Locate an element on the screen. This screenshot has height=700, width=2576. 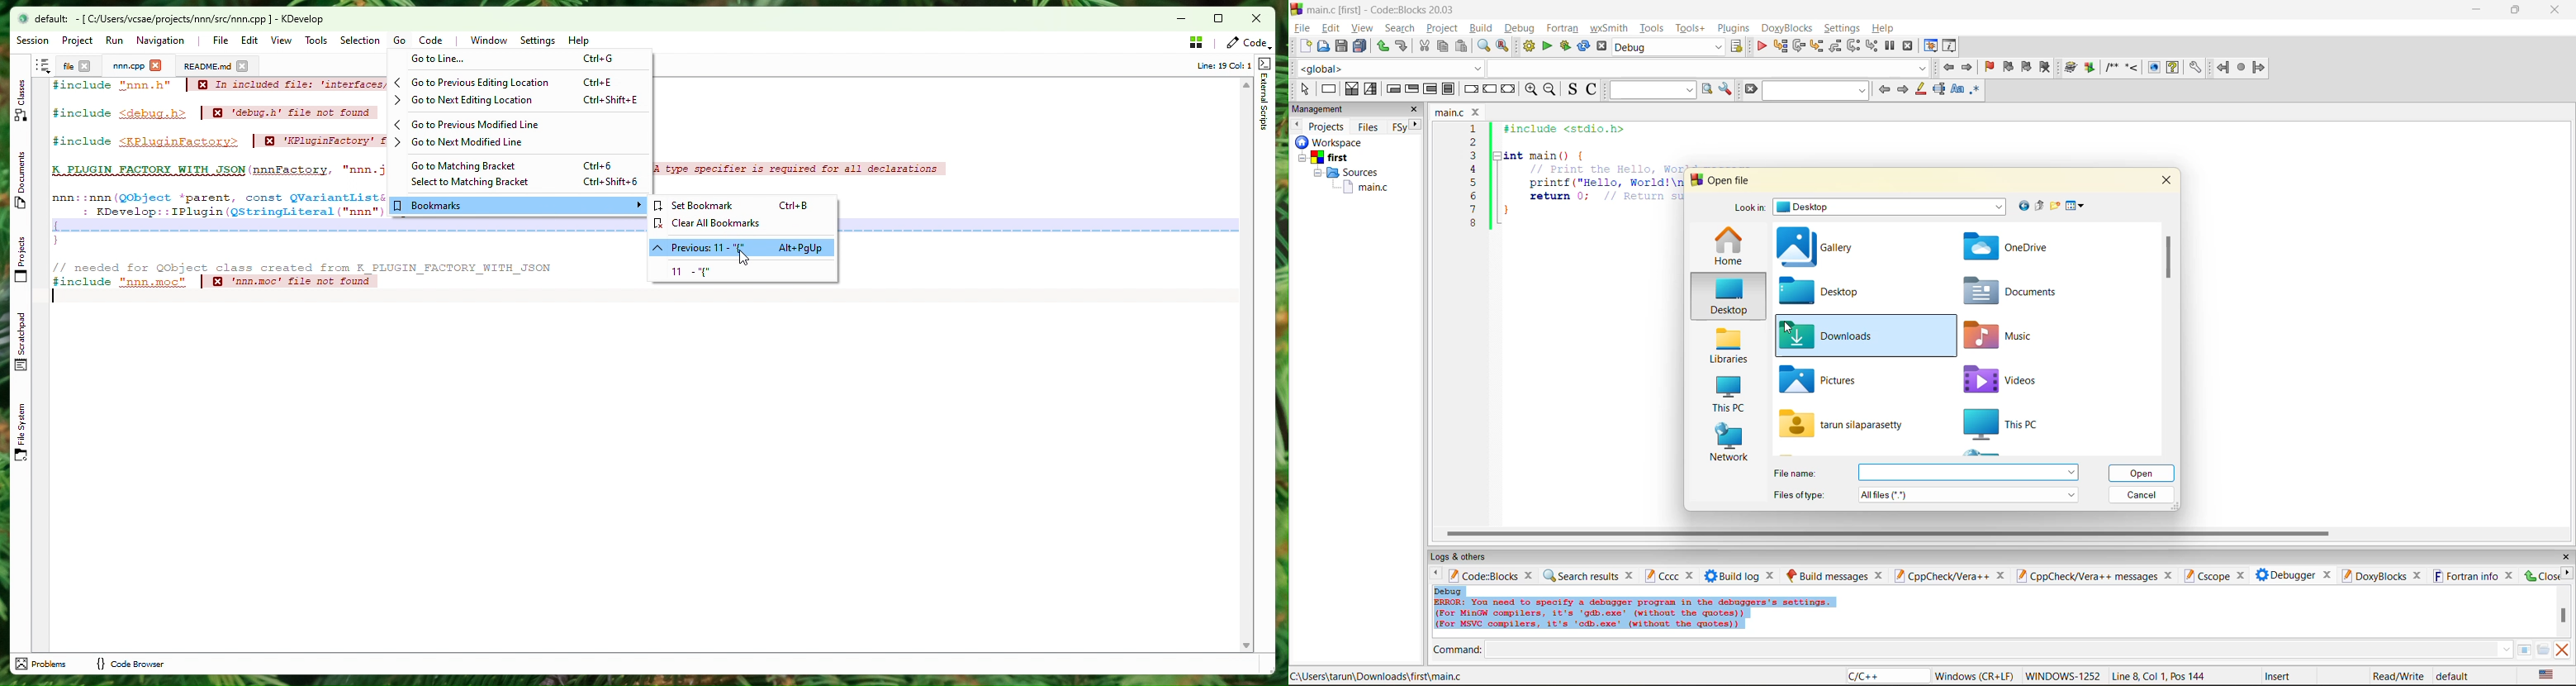
help is located at coordinates (2172, 67).